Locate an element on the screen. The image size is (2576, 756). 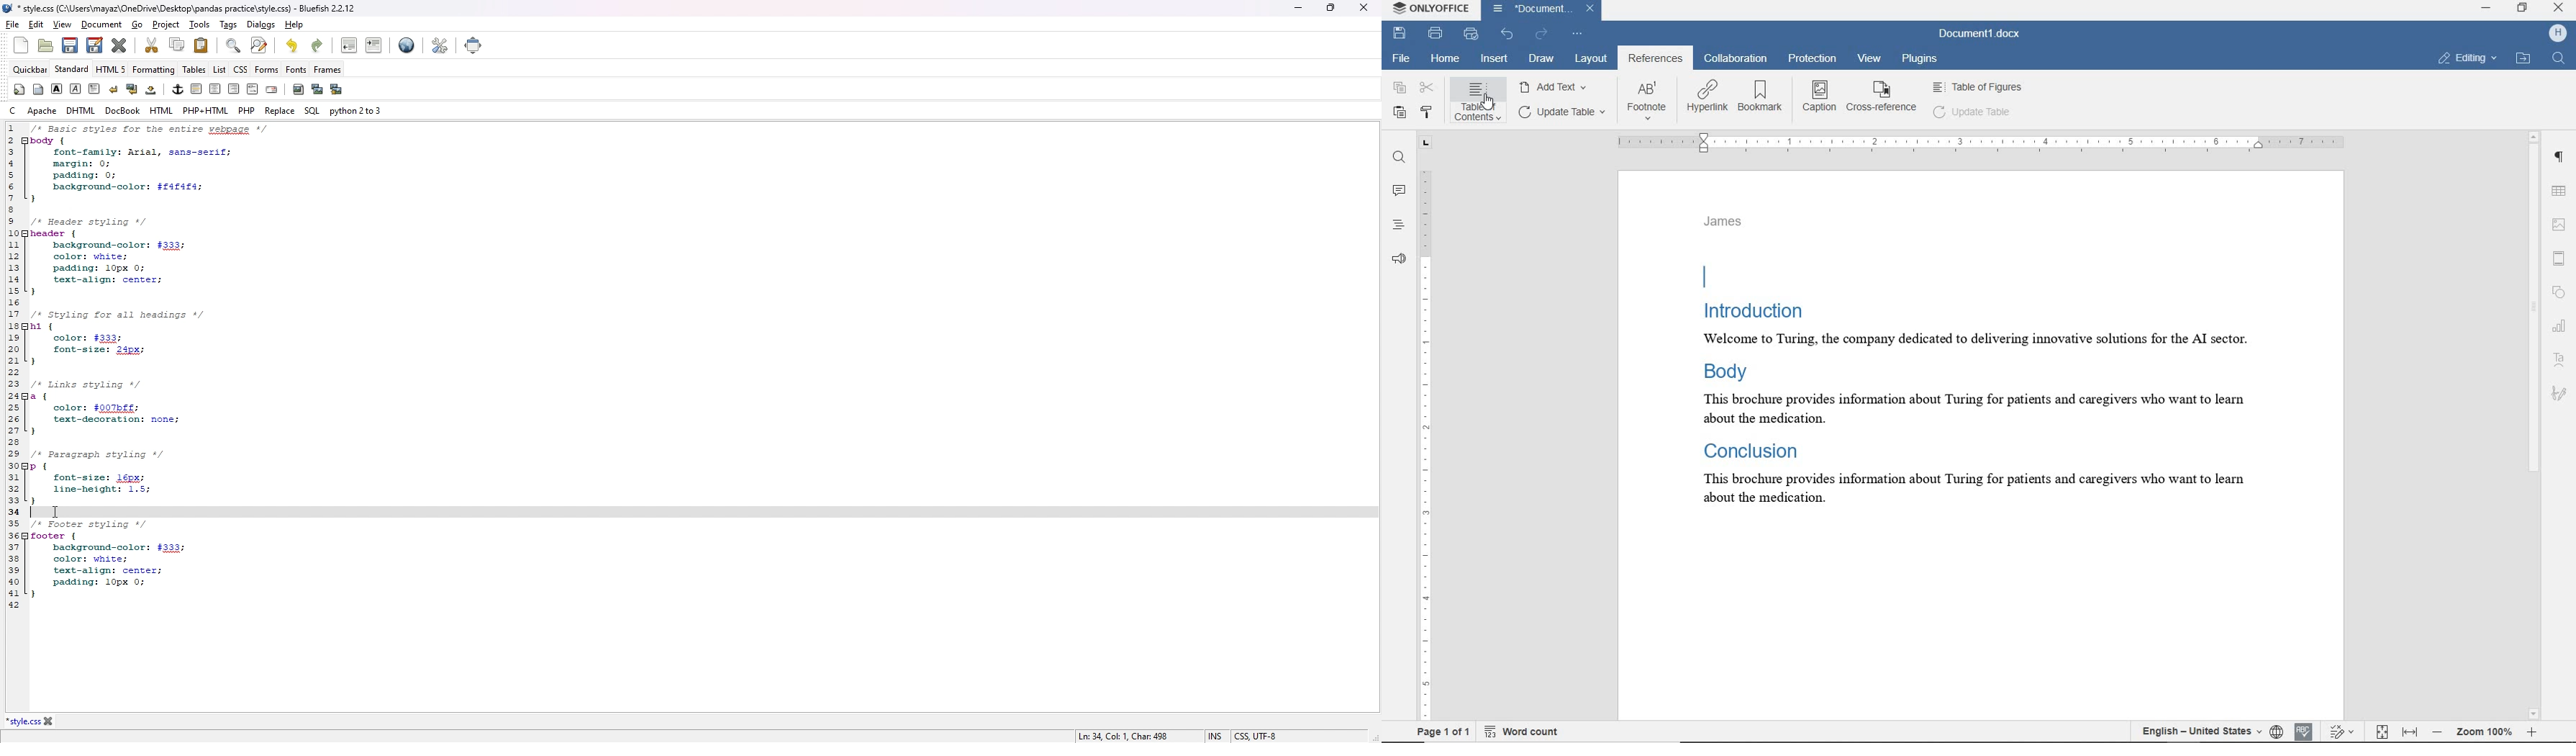
references is located at coordinates (1656, 58).